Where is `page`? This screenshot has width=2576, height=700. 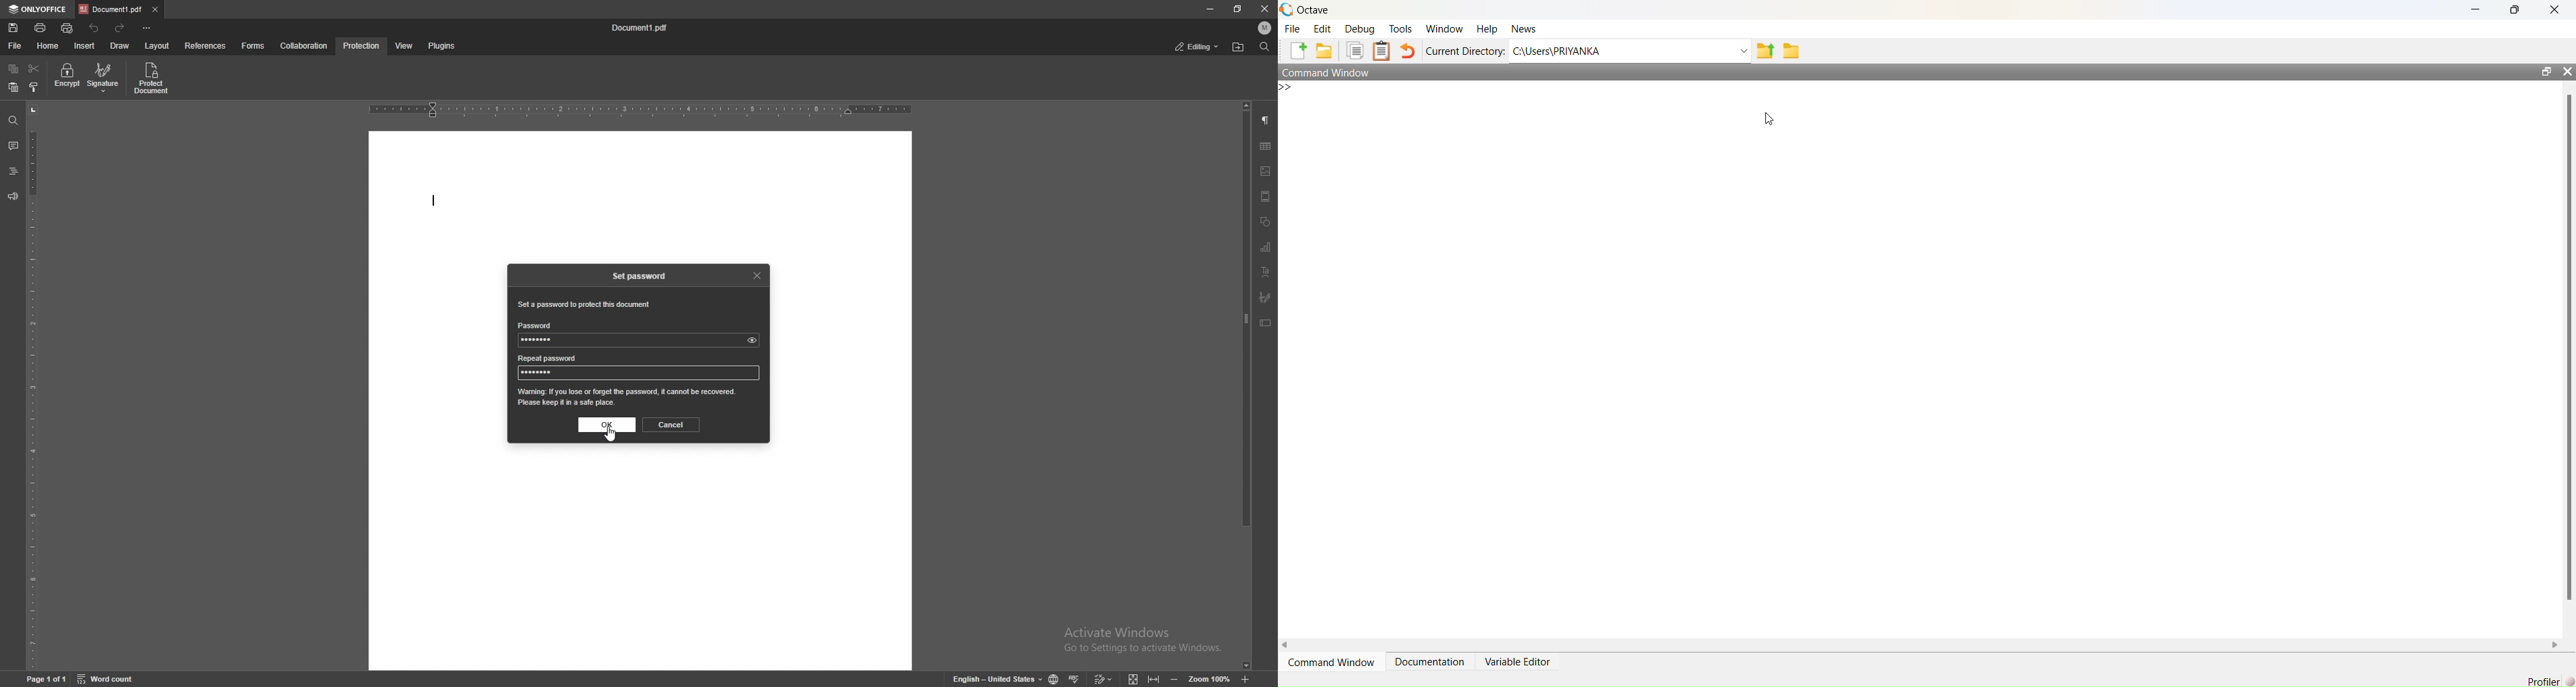
page is located at coordinates (46, 677).